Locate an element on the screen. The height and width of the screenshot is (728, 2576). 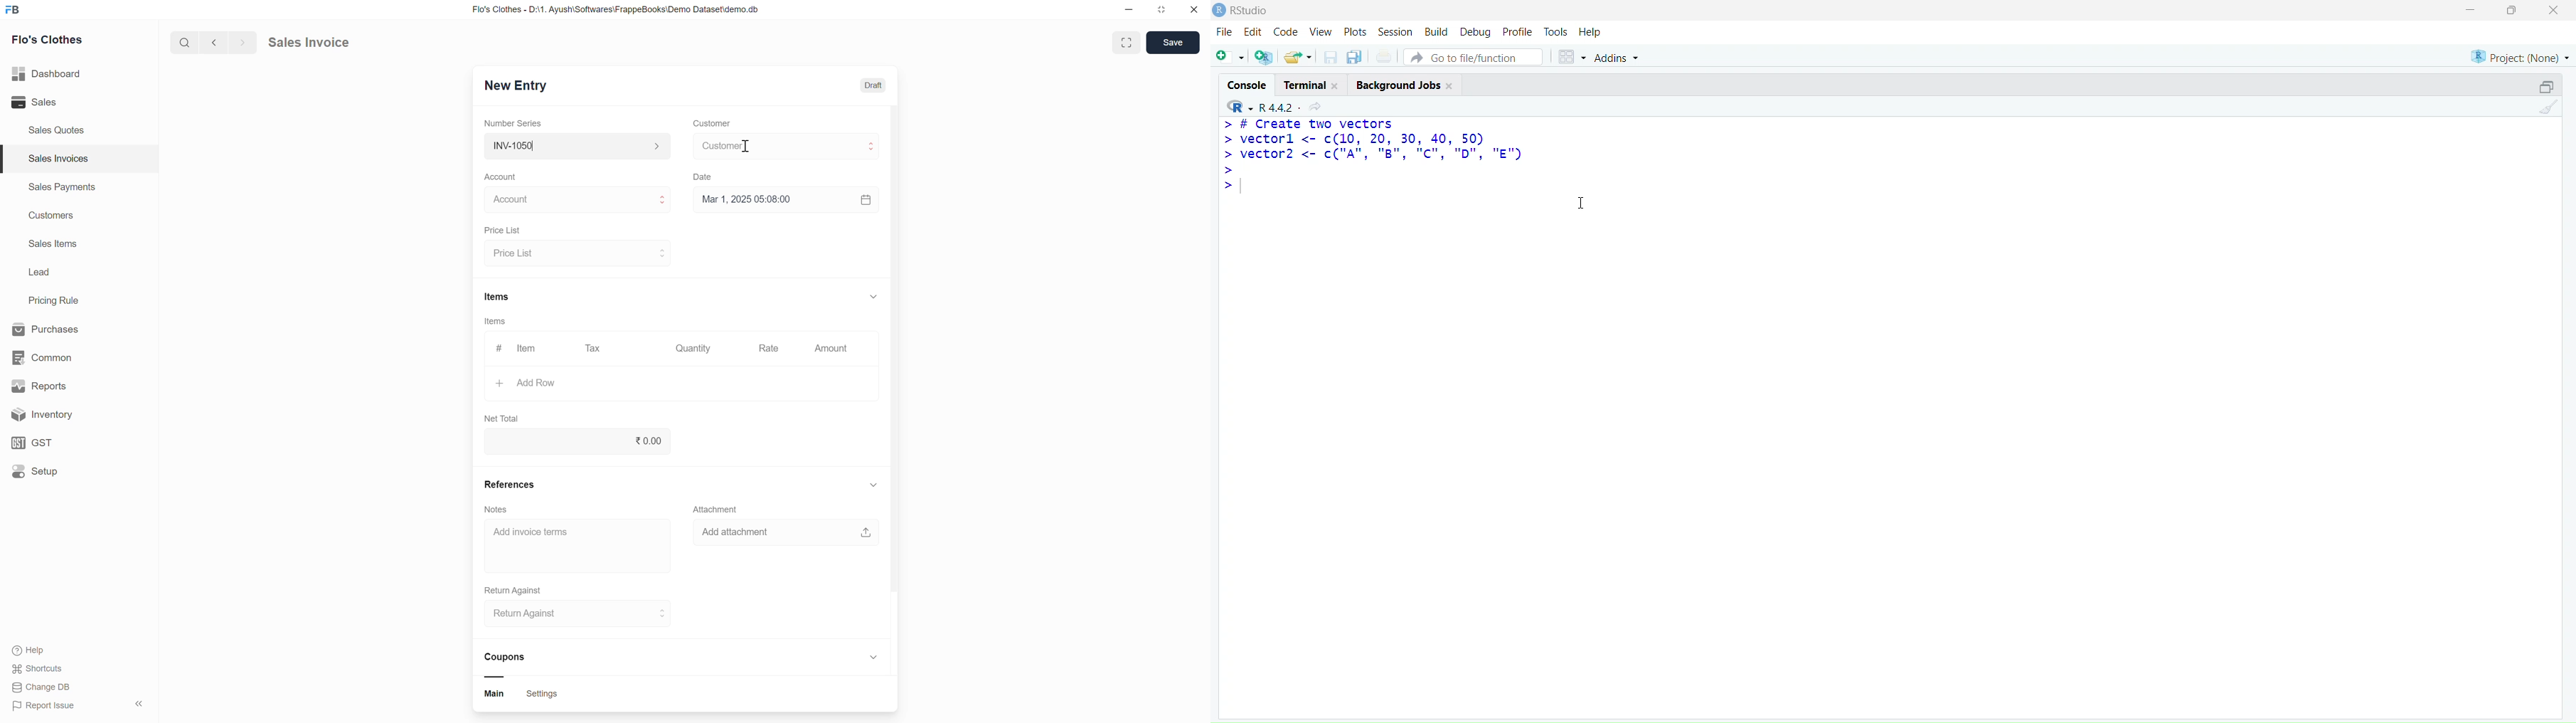
main is located at coordinates (498, 695).